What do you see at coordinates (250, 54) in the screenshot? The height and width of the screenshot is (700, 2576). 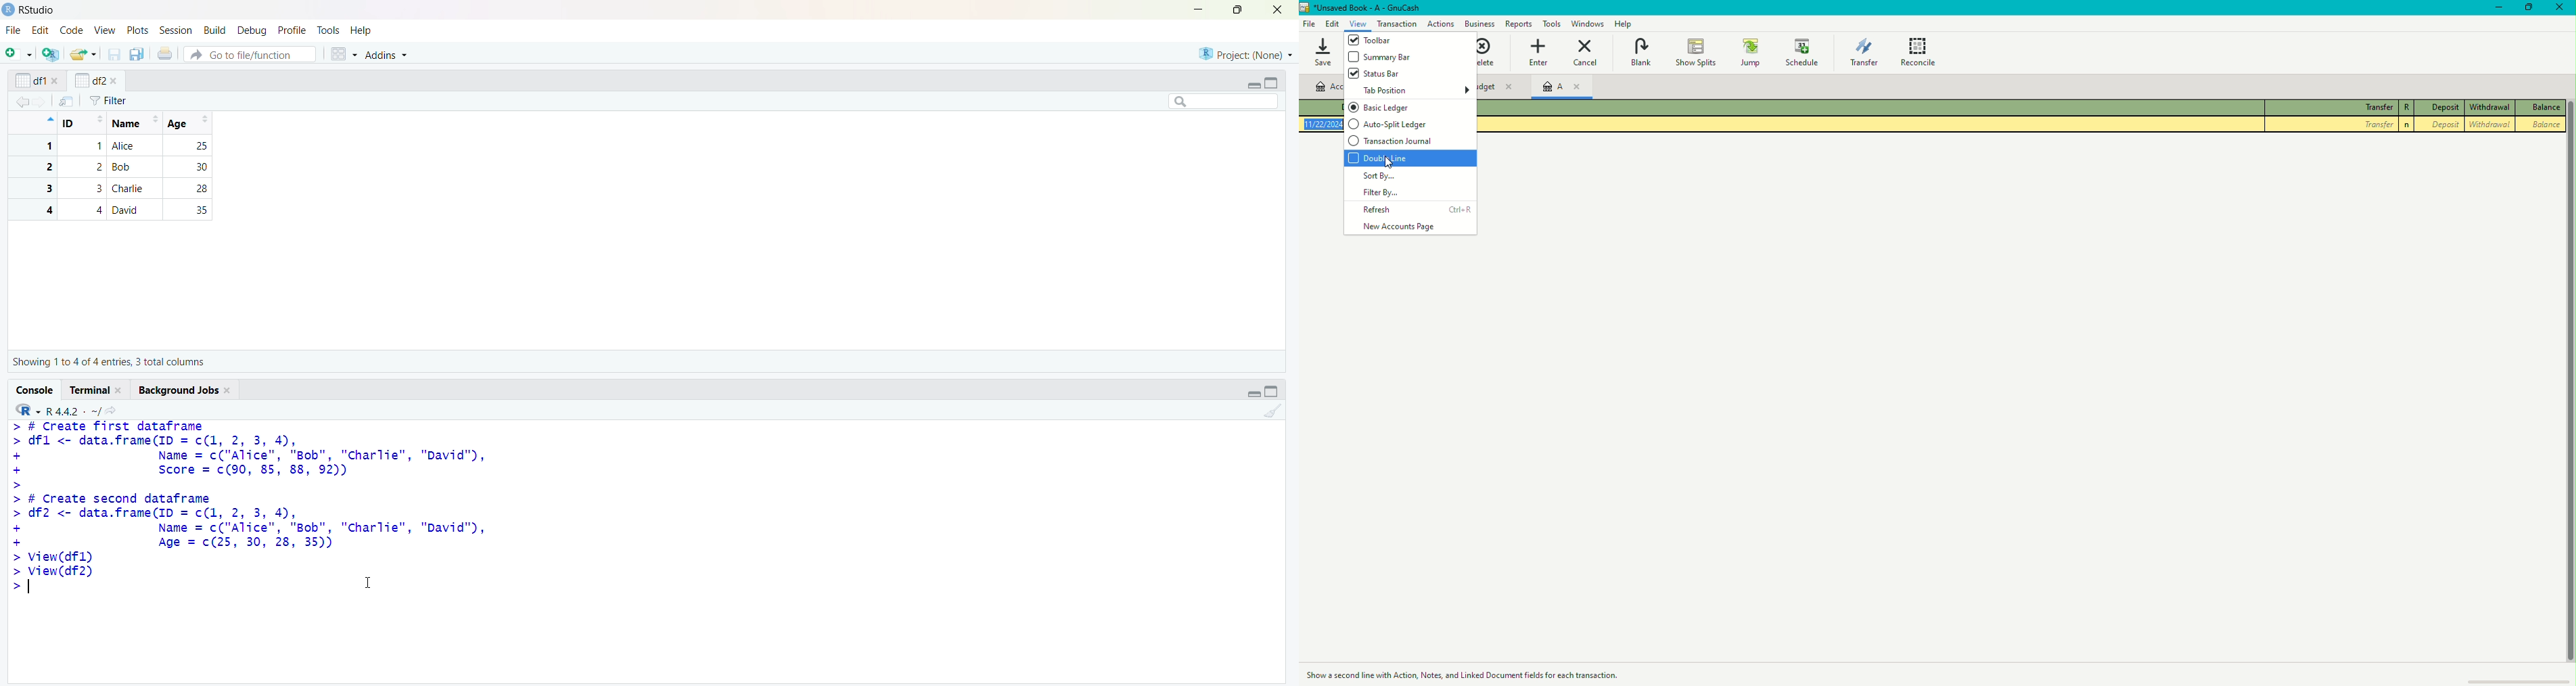 I see `Go to file/function` at bounding box center [250, 54].